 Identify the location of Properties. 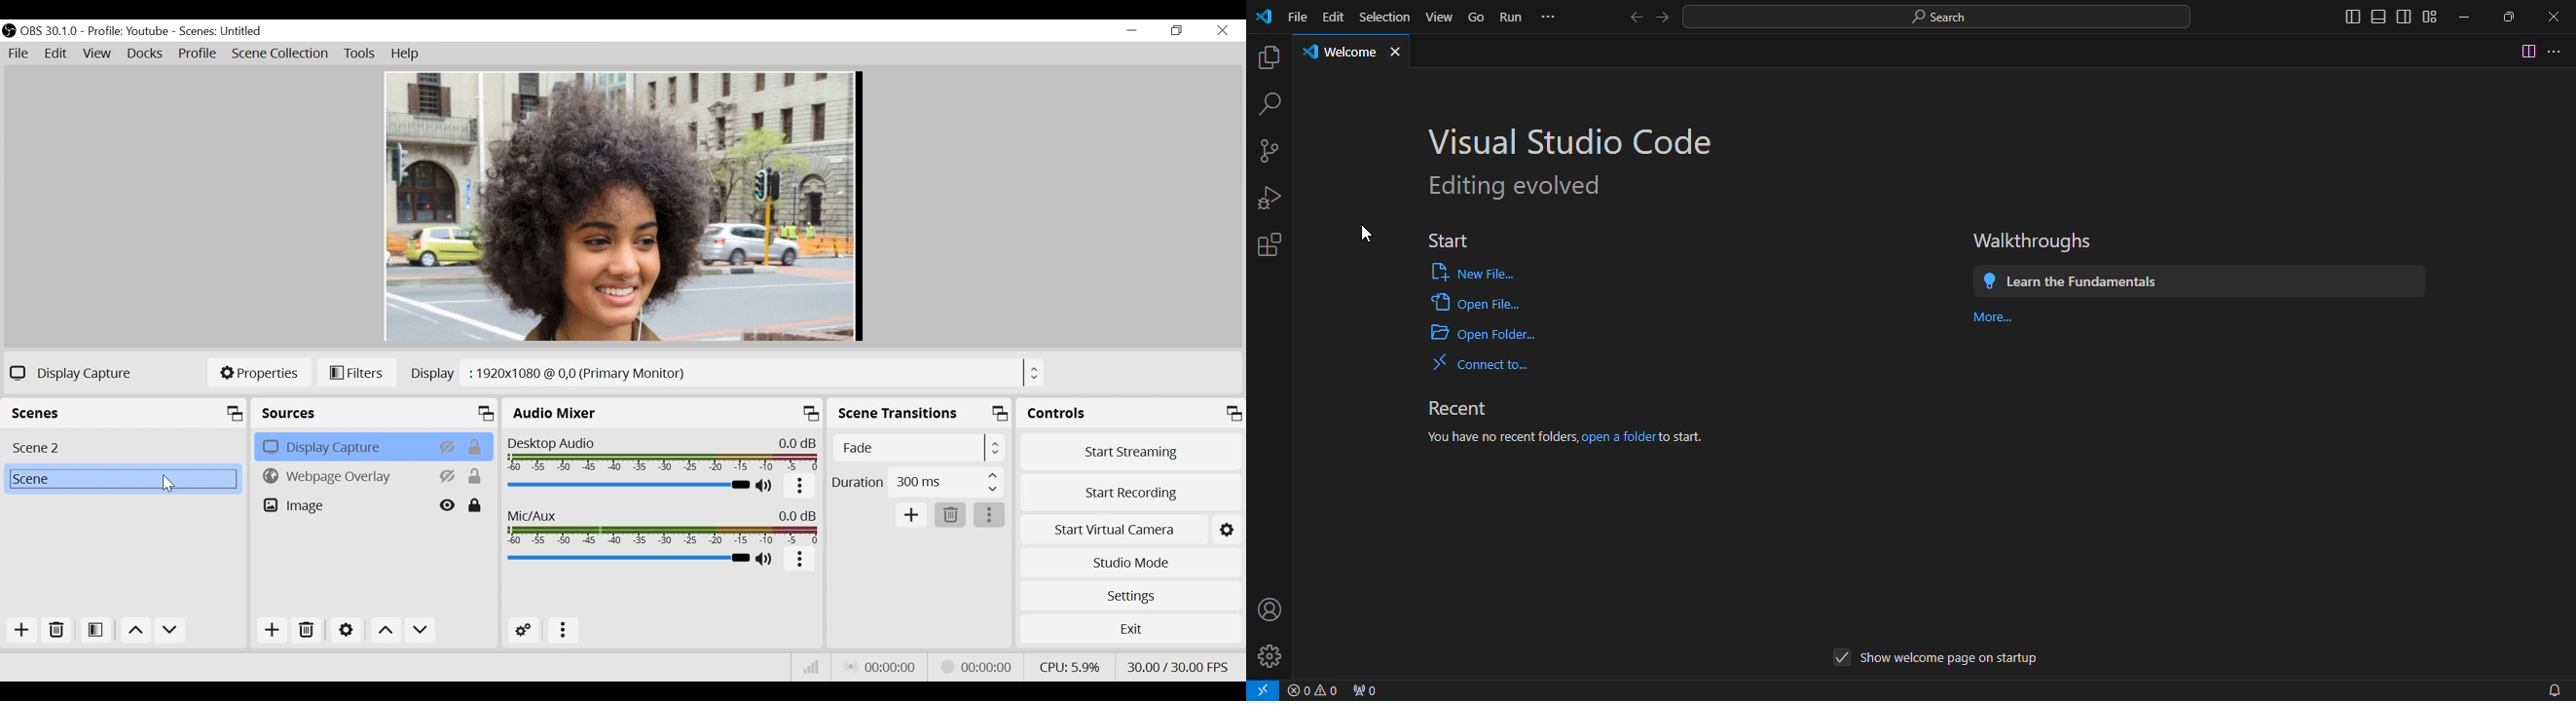
(258, 373).